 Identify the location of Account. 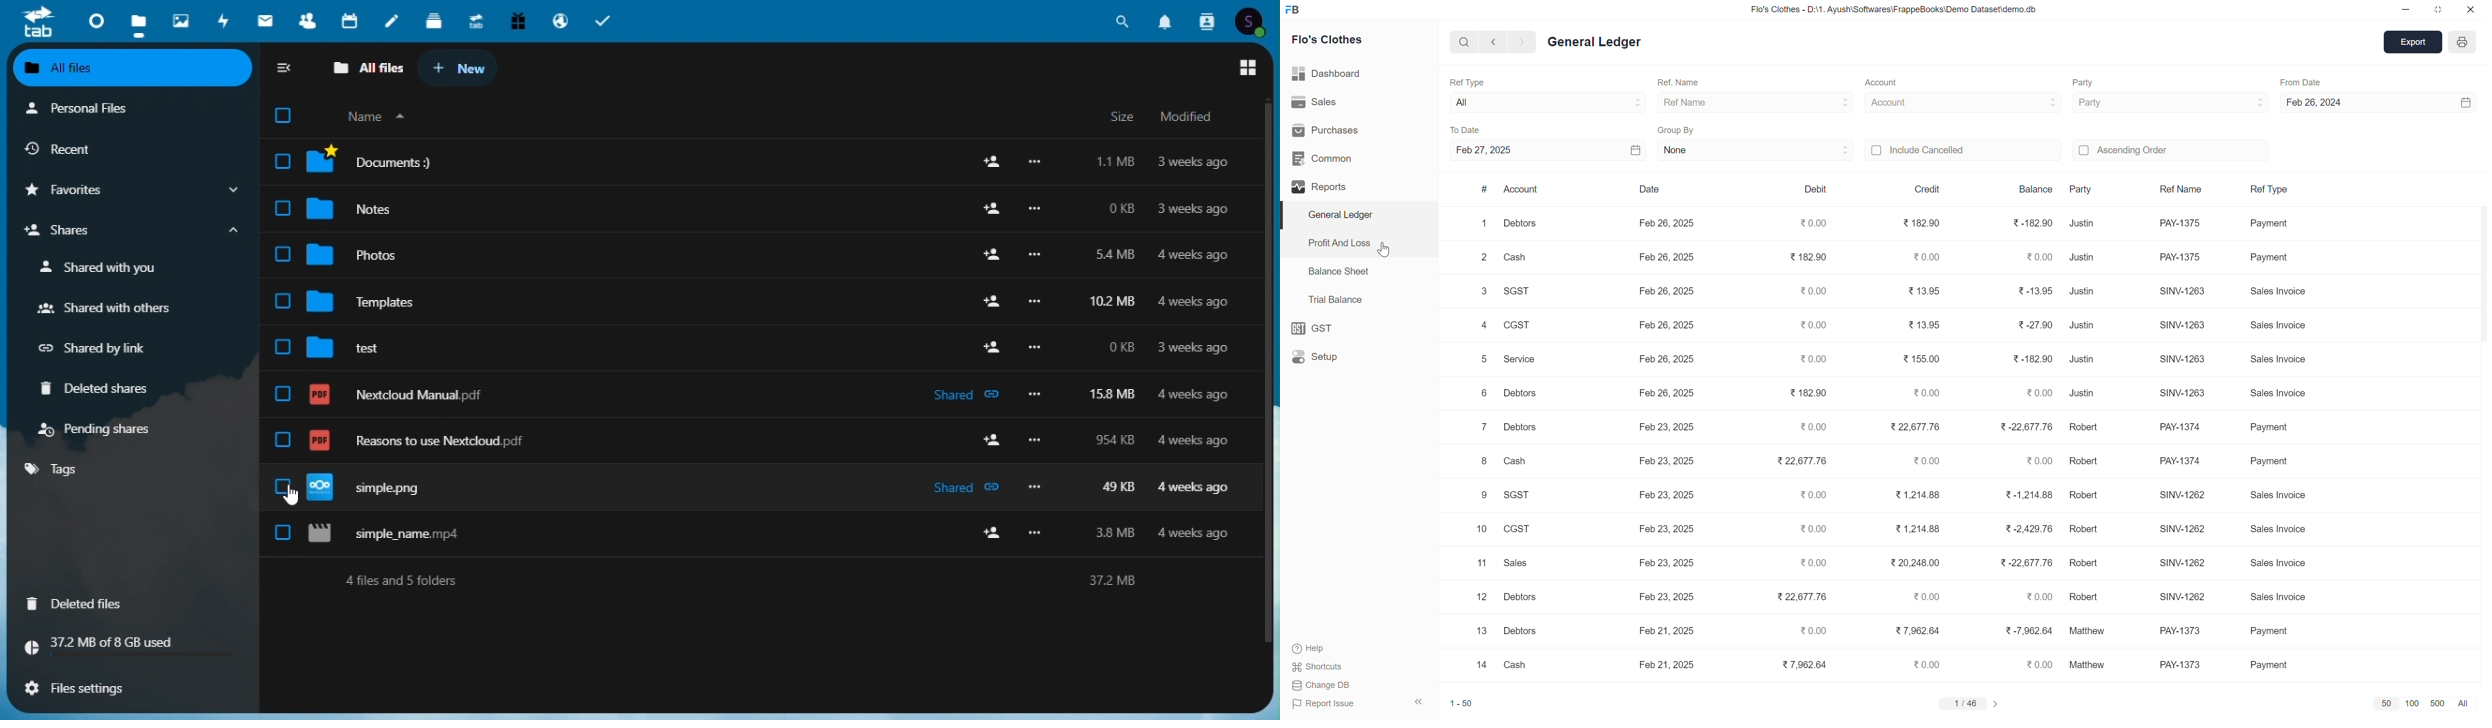
(1898, 103).